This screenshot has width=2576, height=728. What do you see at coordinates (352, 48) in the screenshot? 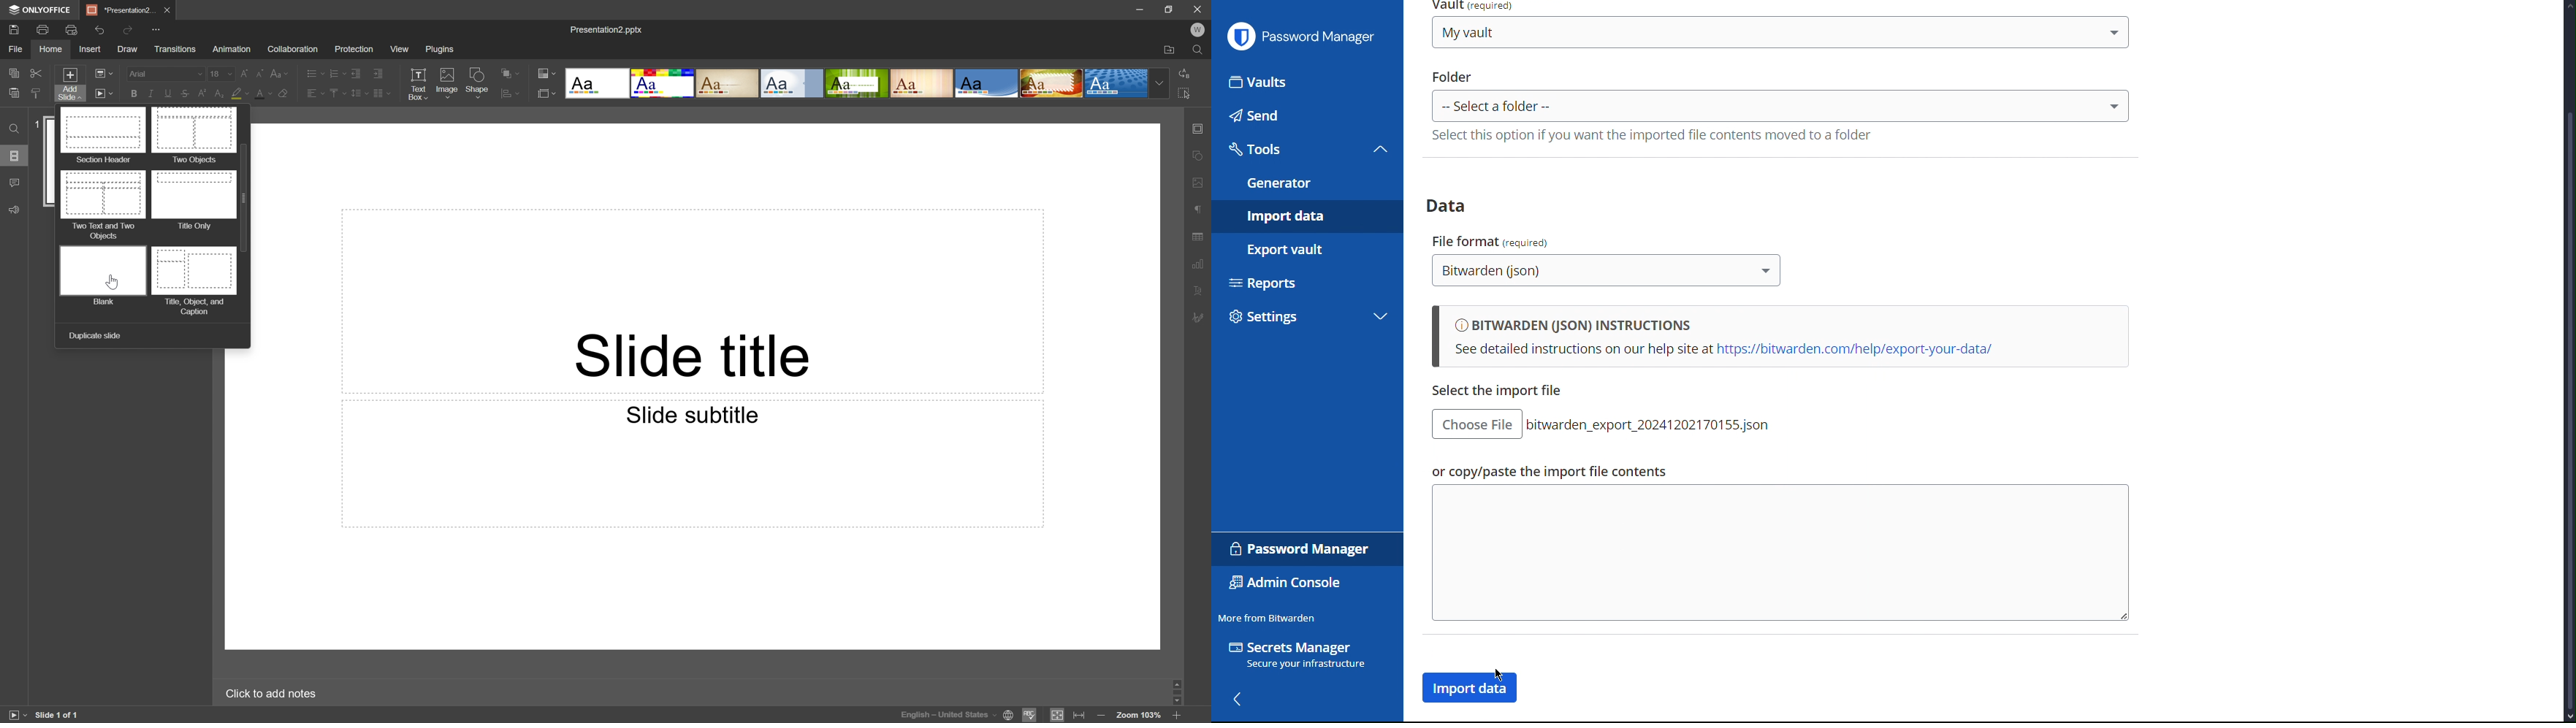
I see `Protection` at bounding box center [352, 48].